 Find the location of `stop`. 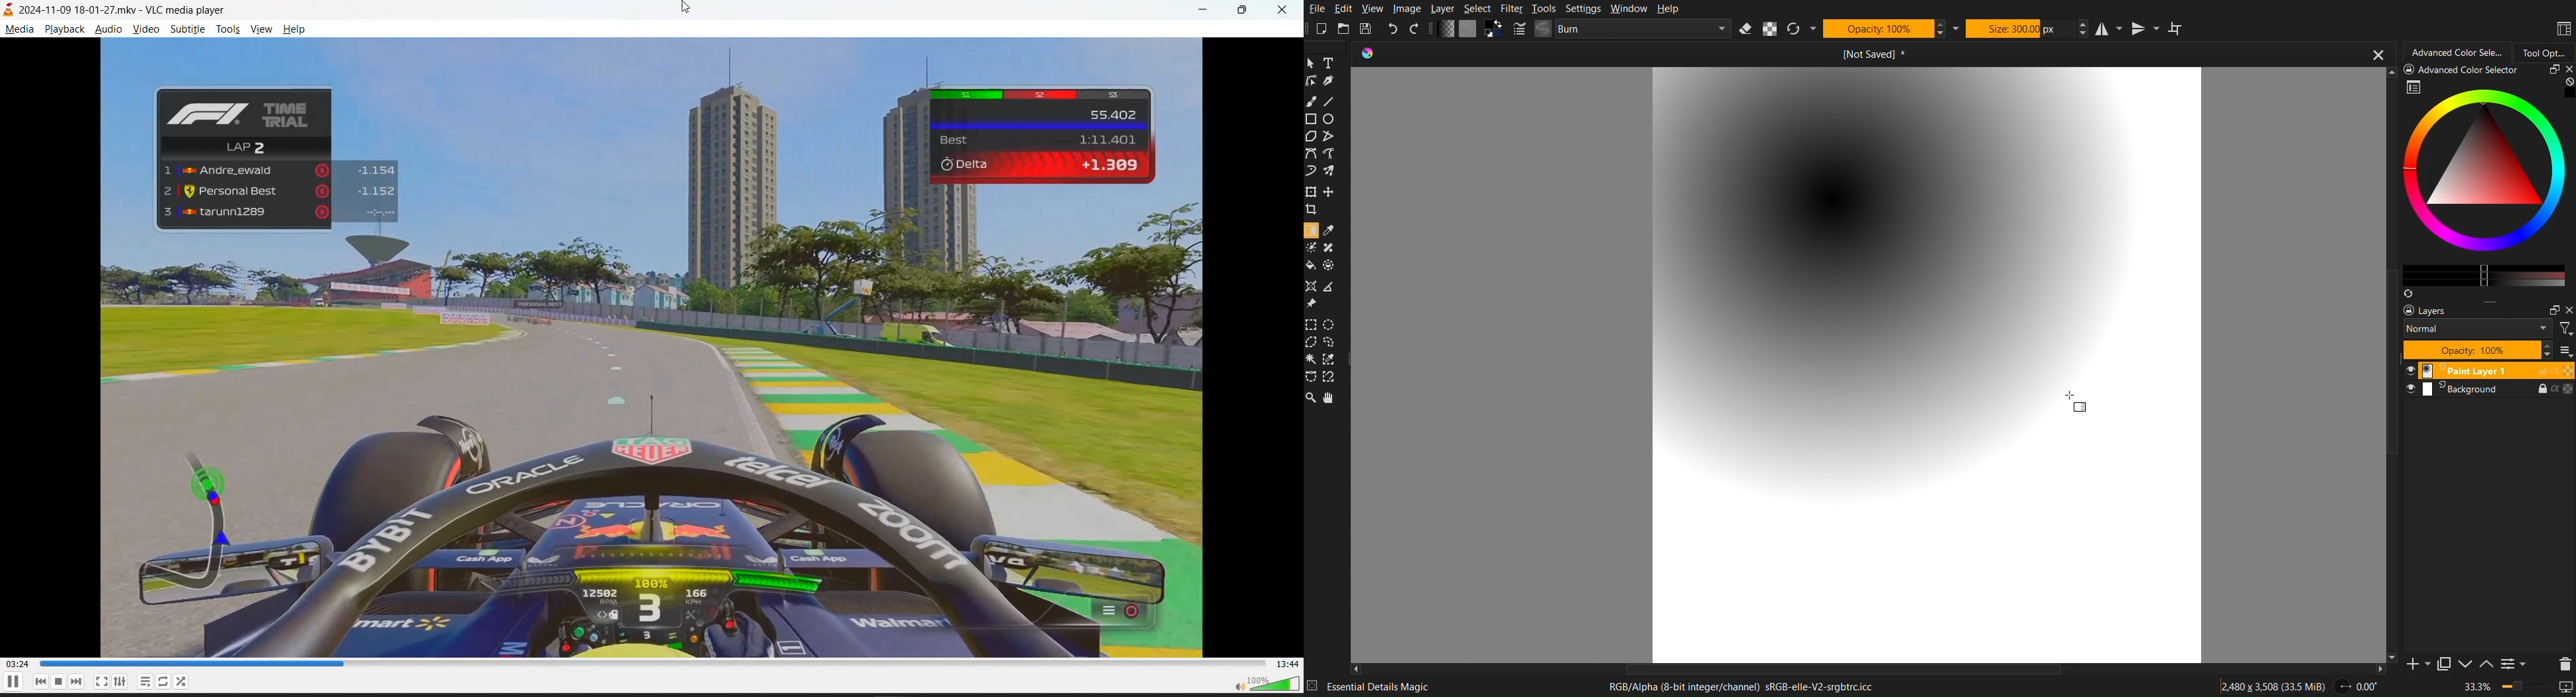

stop is located at coordinates (60, 681).